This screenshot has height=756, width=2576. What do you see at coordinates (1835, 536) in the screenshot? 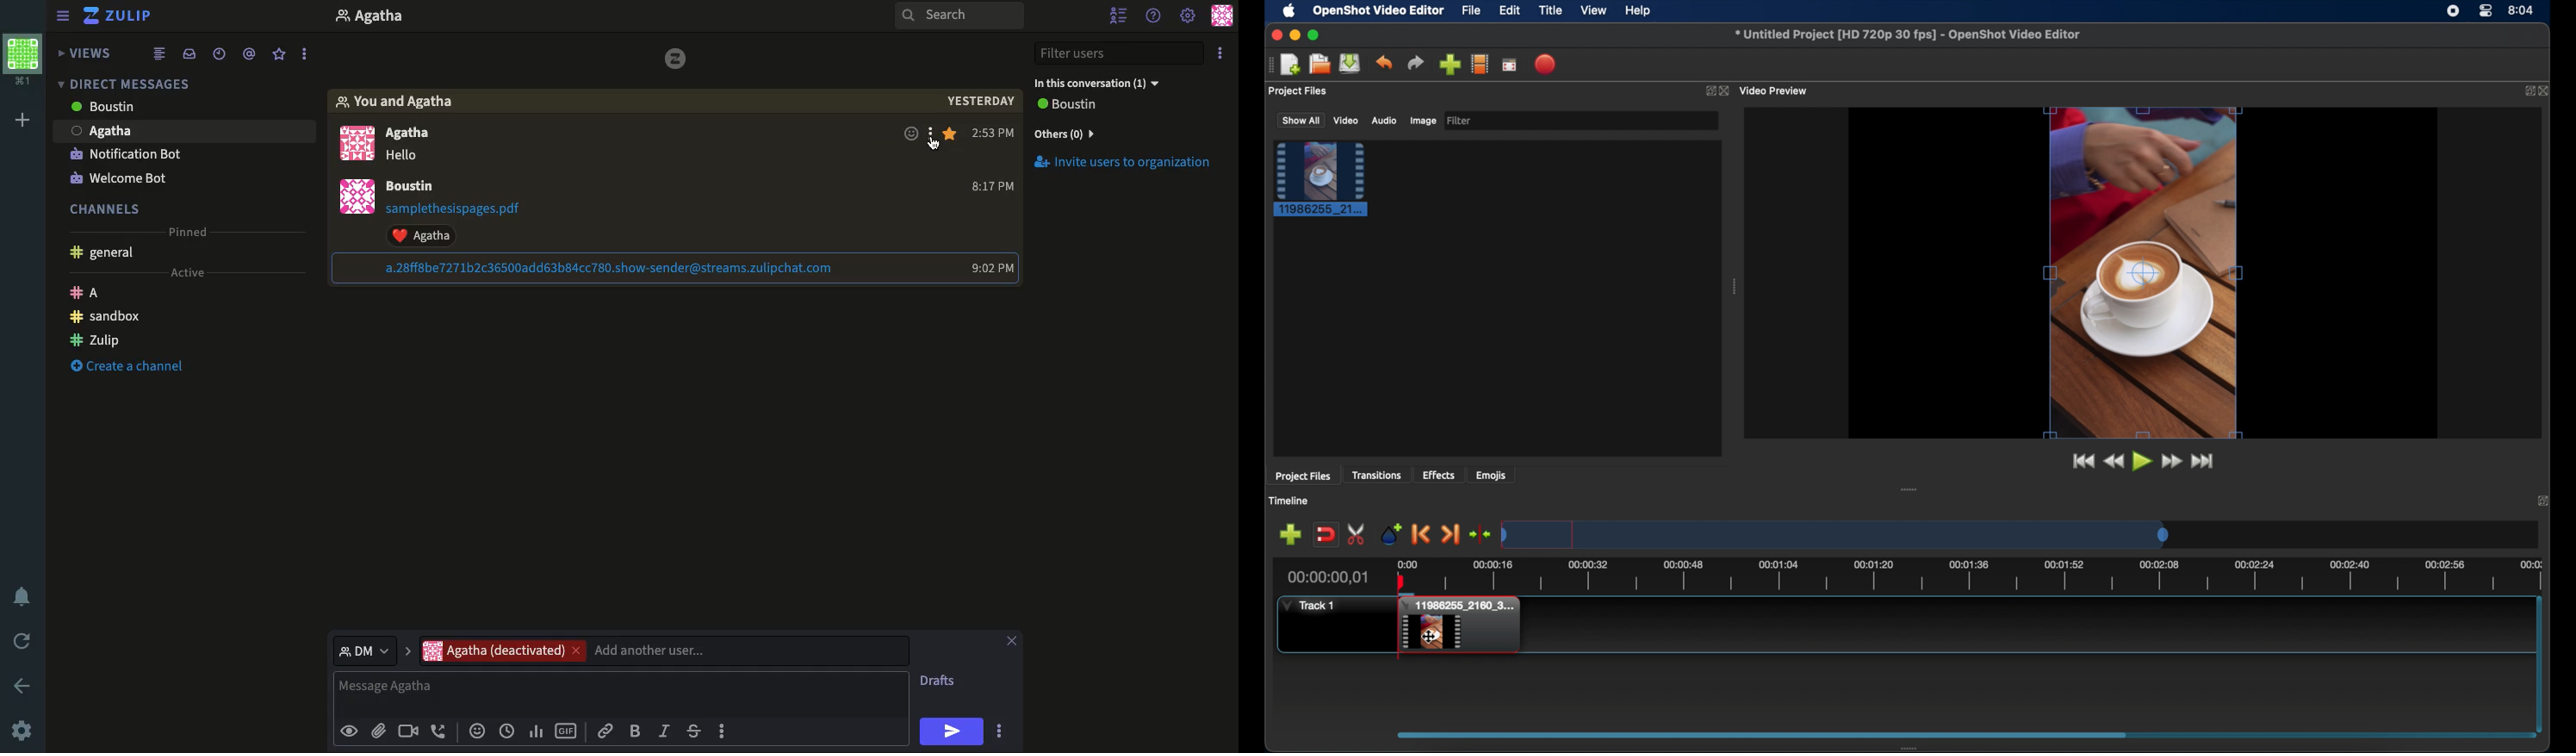
I see `timeline scale` at bounding box center [1835, 536].